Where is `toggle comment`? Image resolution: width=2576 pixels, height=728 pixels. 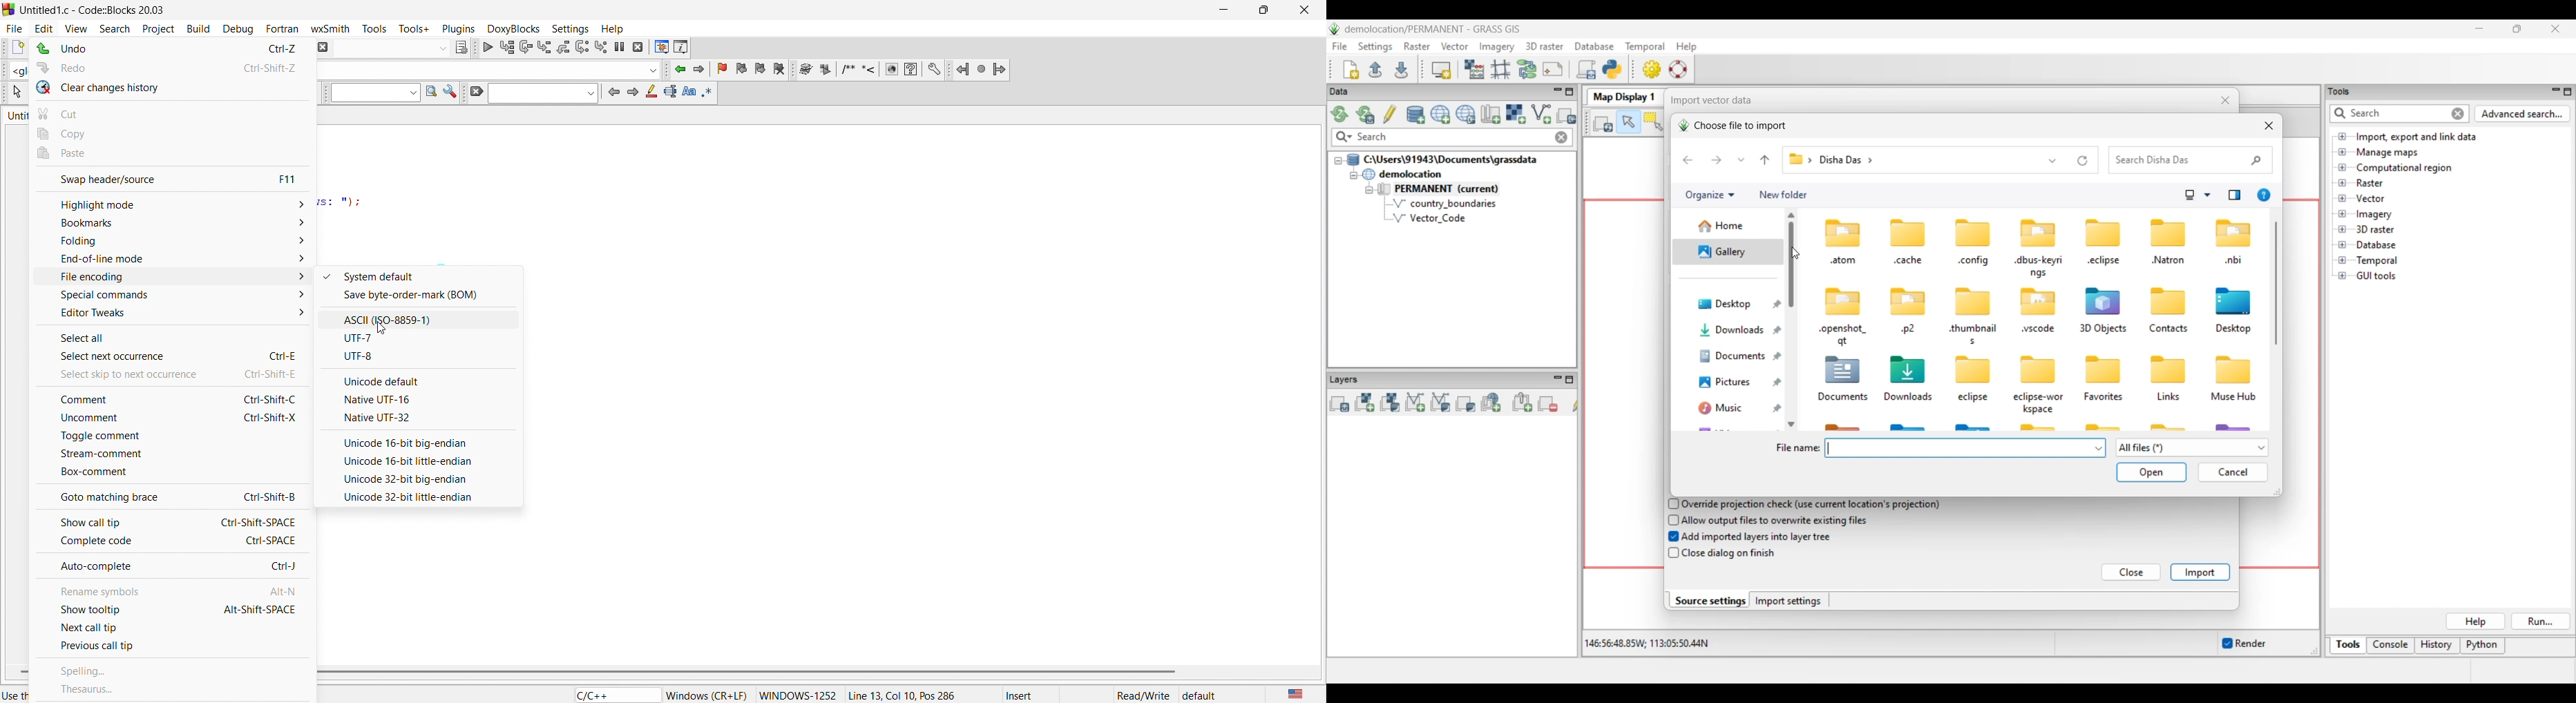 toggle comment is located at coordinates (169, 441).